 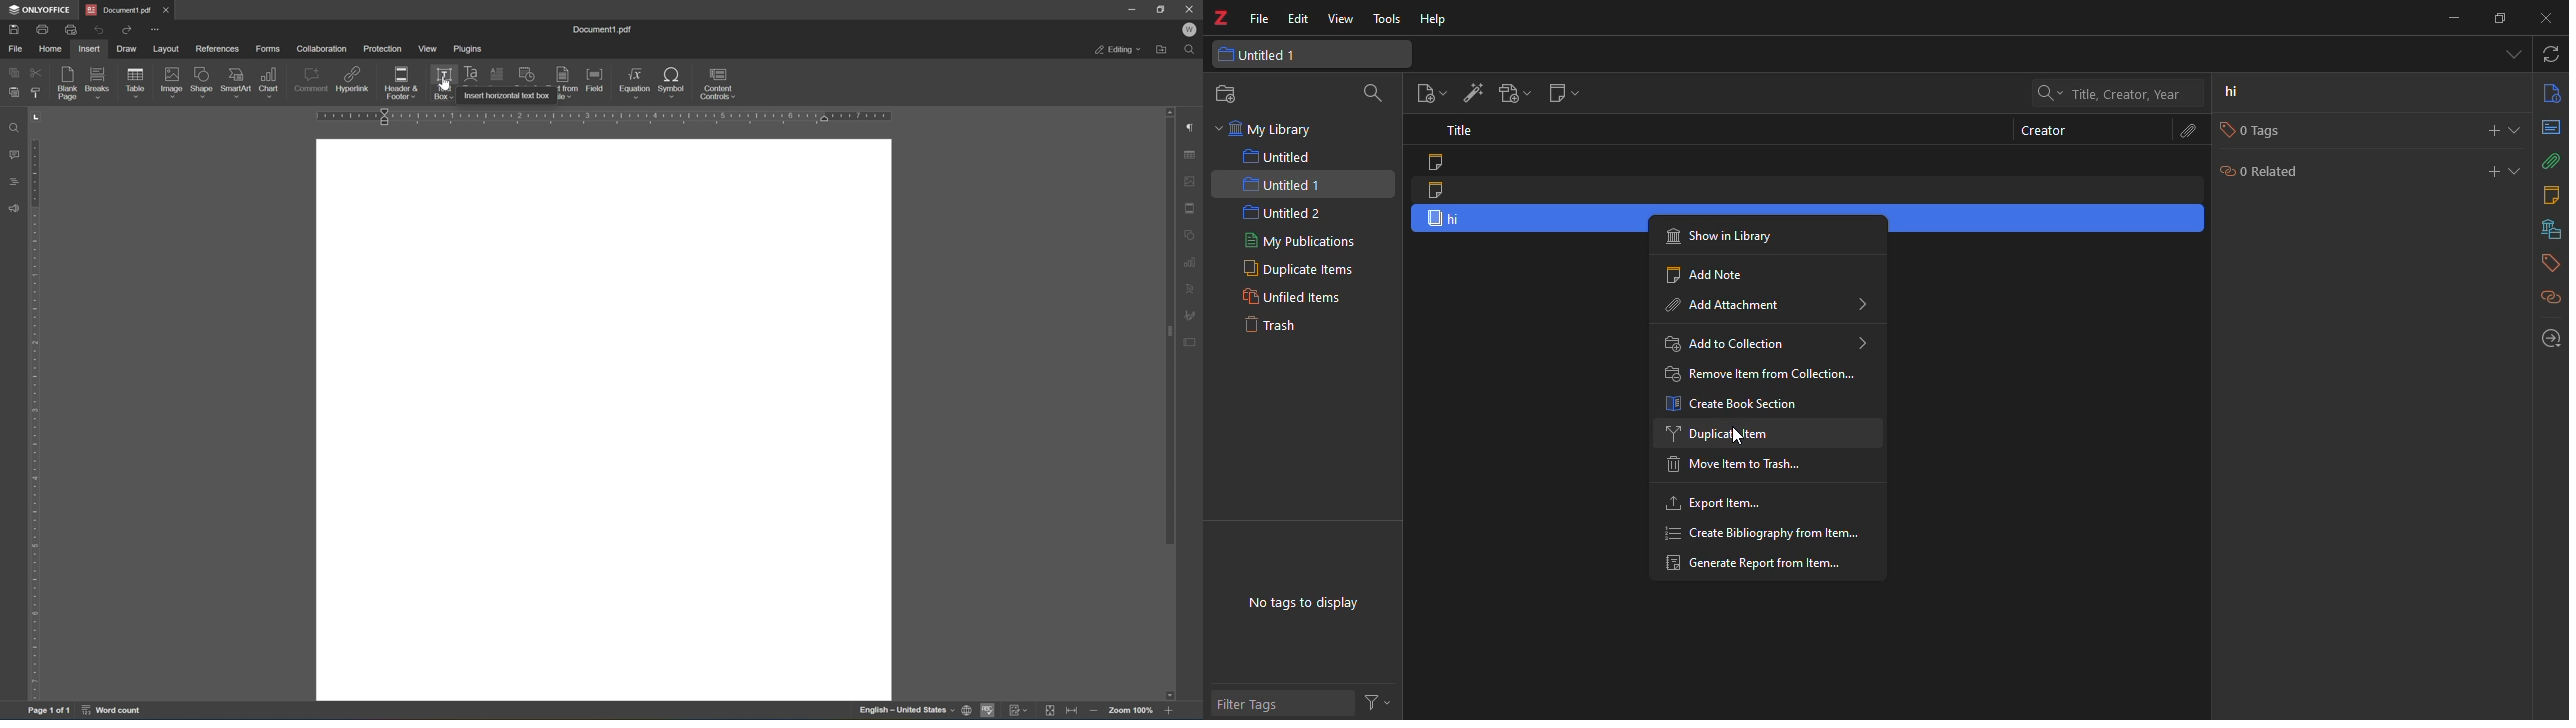 What do you see at coordinates (470, 73) in the screenshot?
I see `text art` at bounding box center [470, 73].